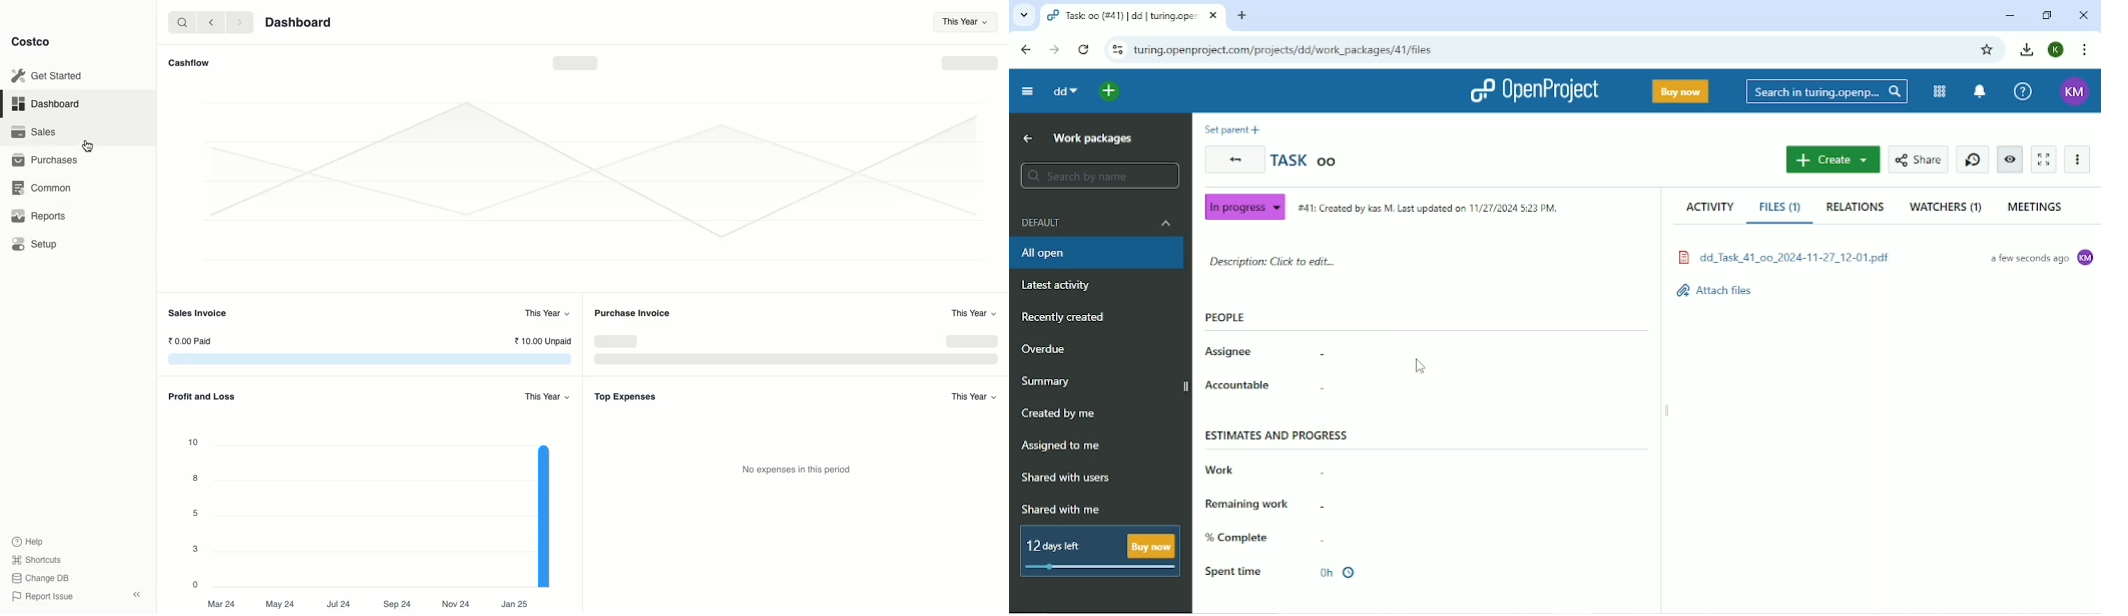  I want to click on Help, so click(30, 541).